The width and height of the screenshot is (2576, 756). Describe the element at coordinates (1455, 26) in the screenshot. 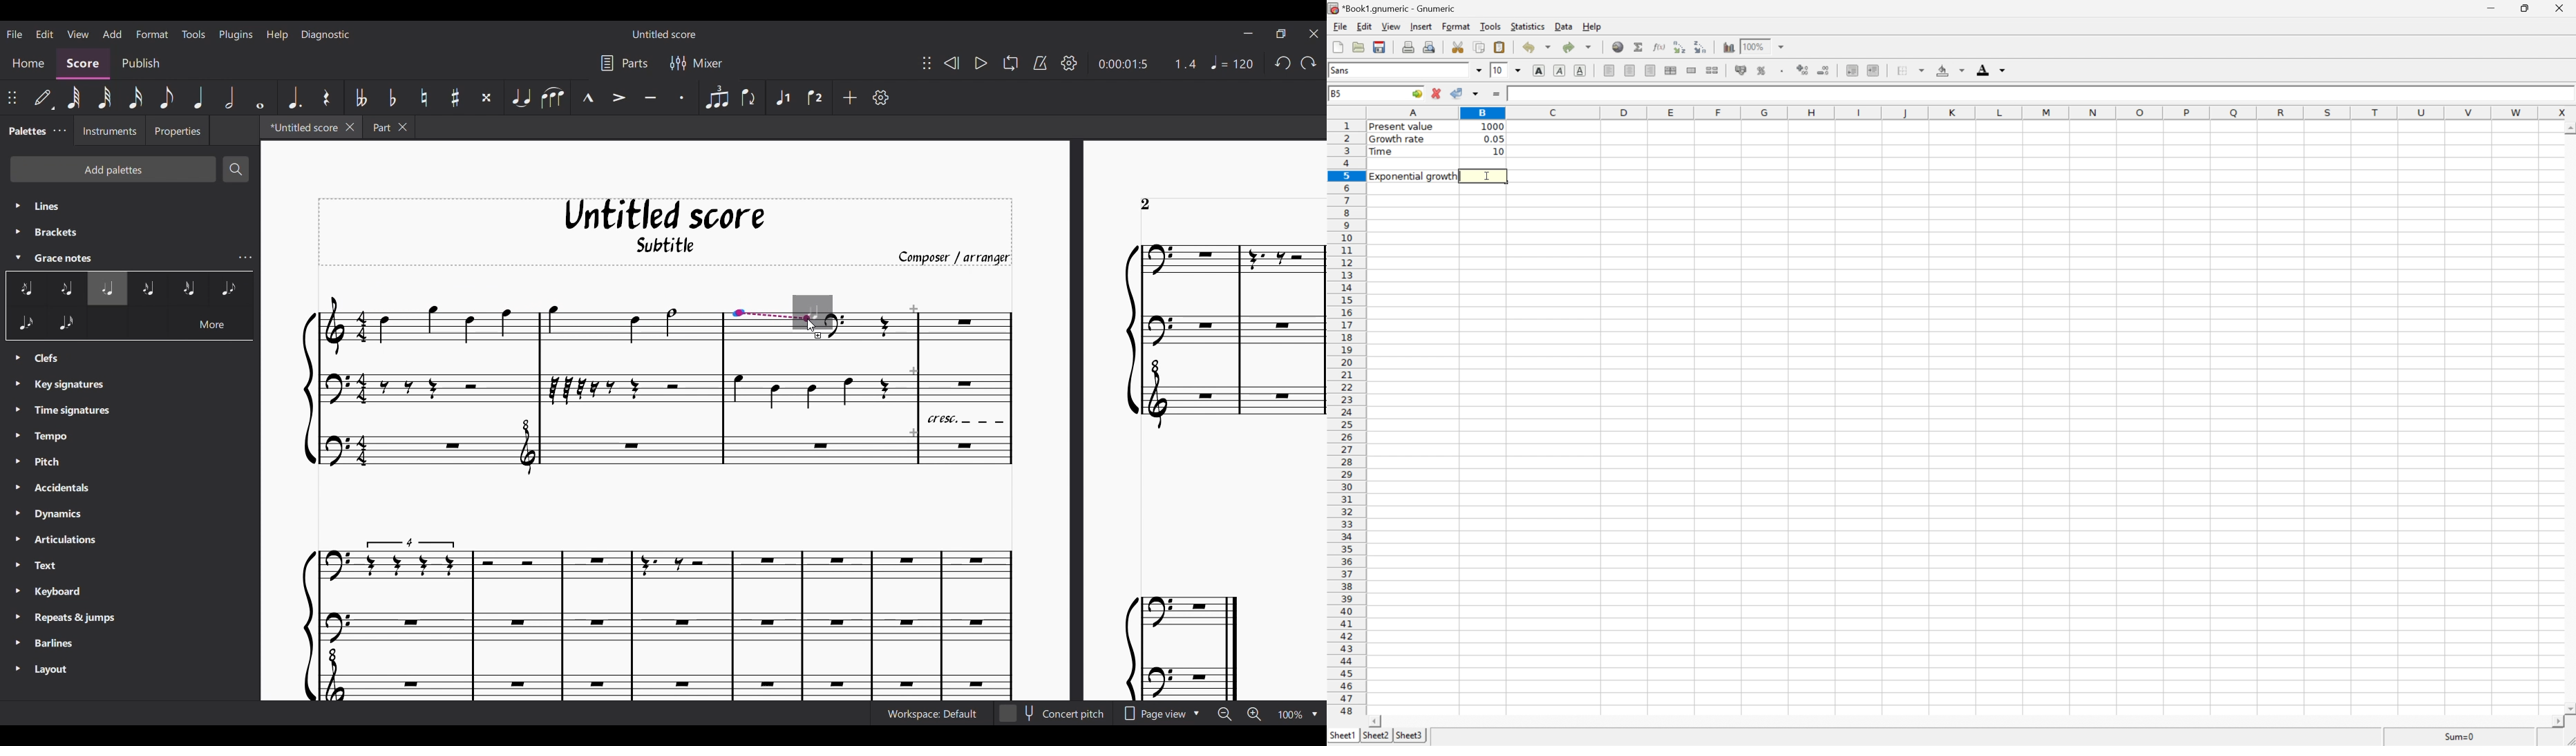

I see `Format` at that location.